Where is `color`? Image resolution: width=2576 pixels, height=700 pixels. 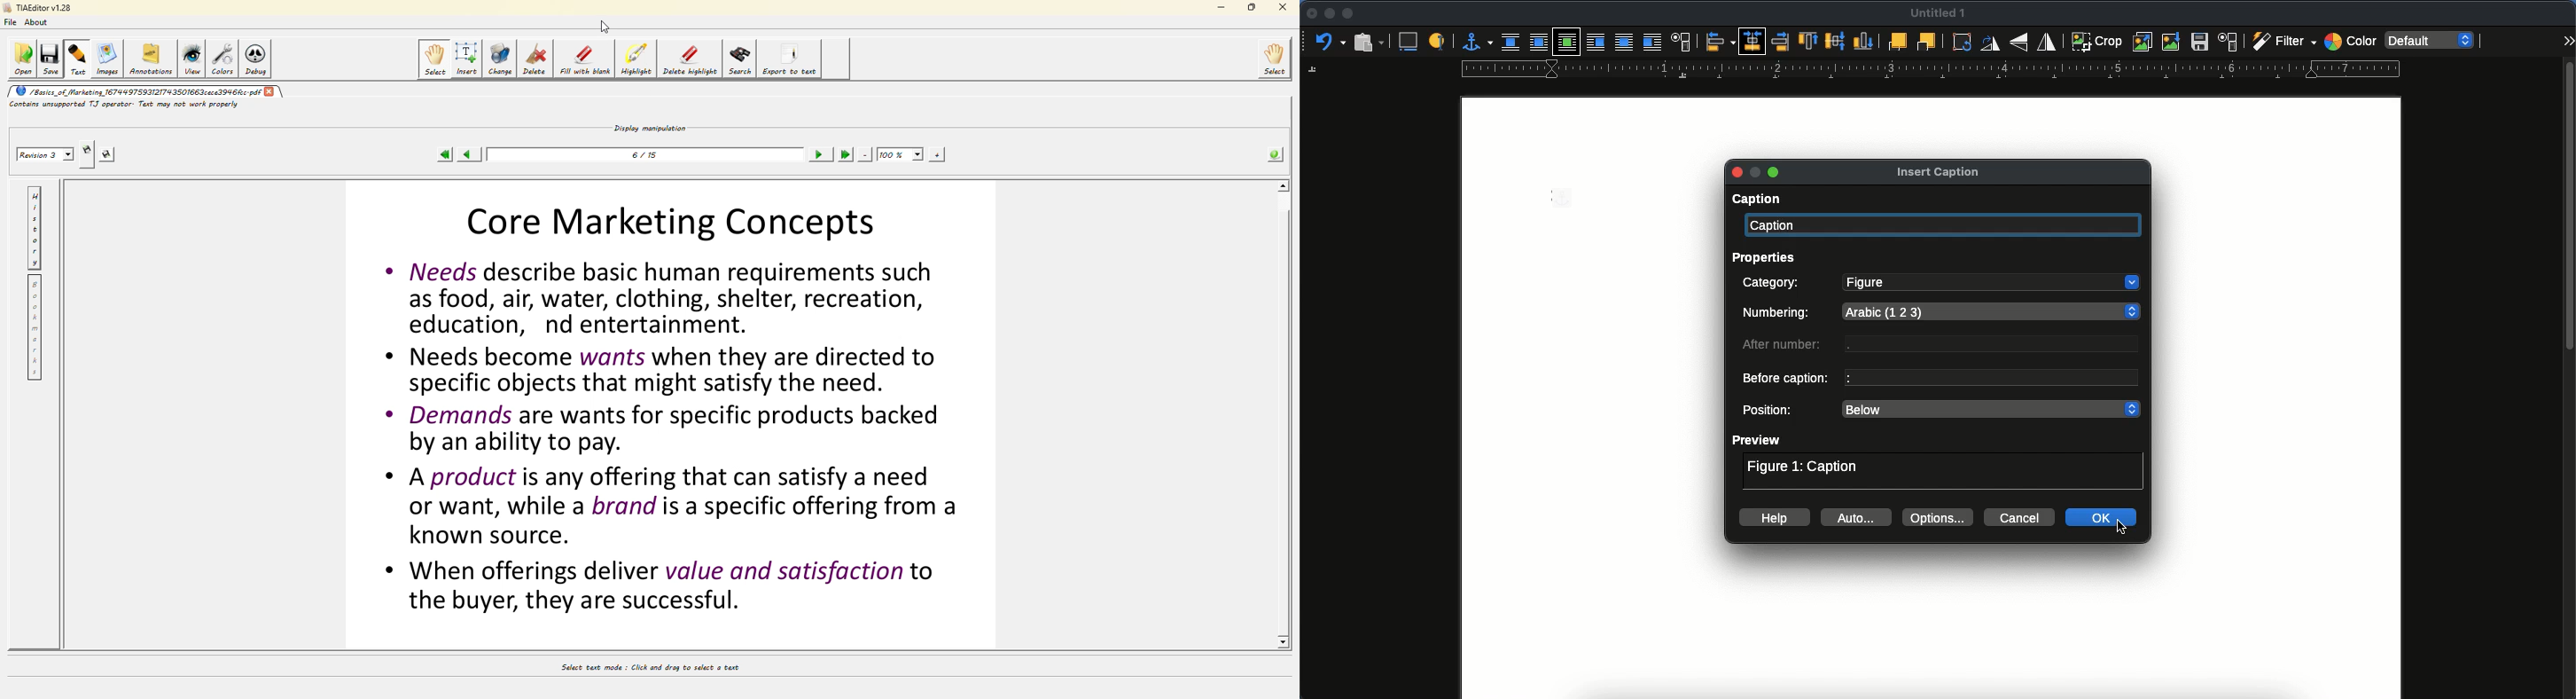
color is located at coordinates (2349, 40).